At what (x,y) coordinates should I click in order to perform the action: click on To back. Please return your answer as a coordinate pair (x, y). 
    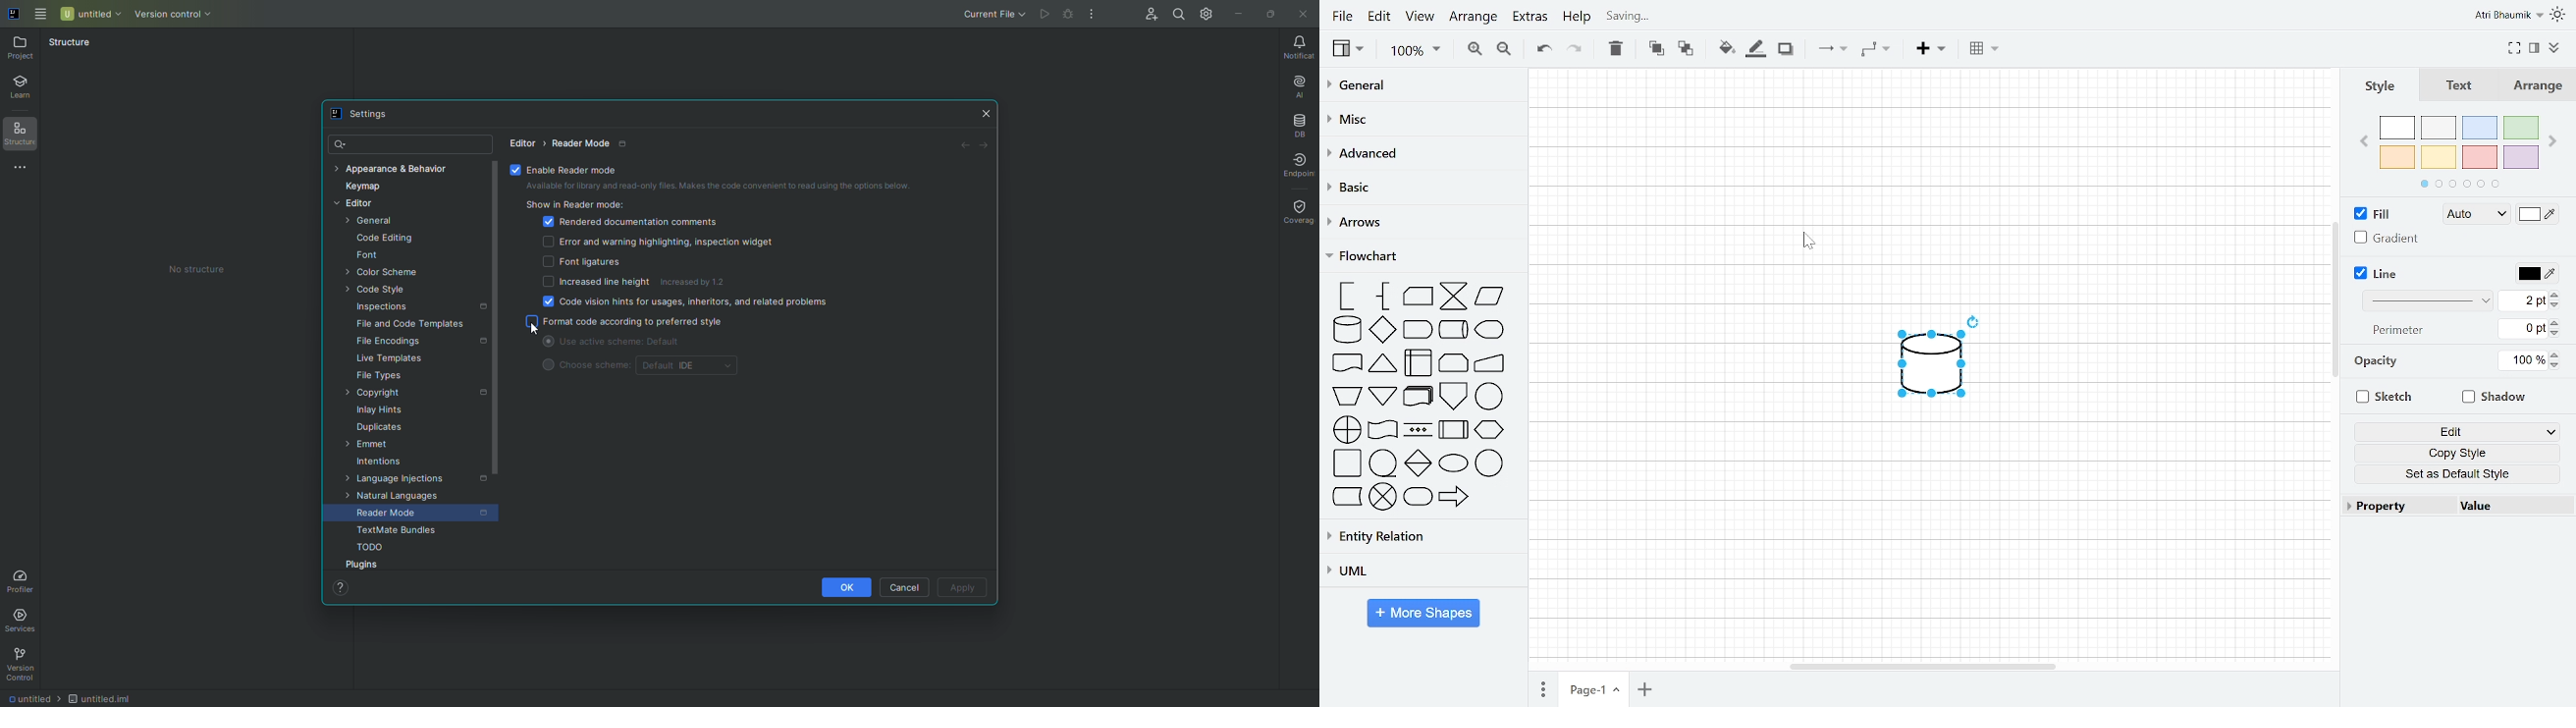
    Looking at the image, I should click on (1687, 50).